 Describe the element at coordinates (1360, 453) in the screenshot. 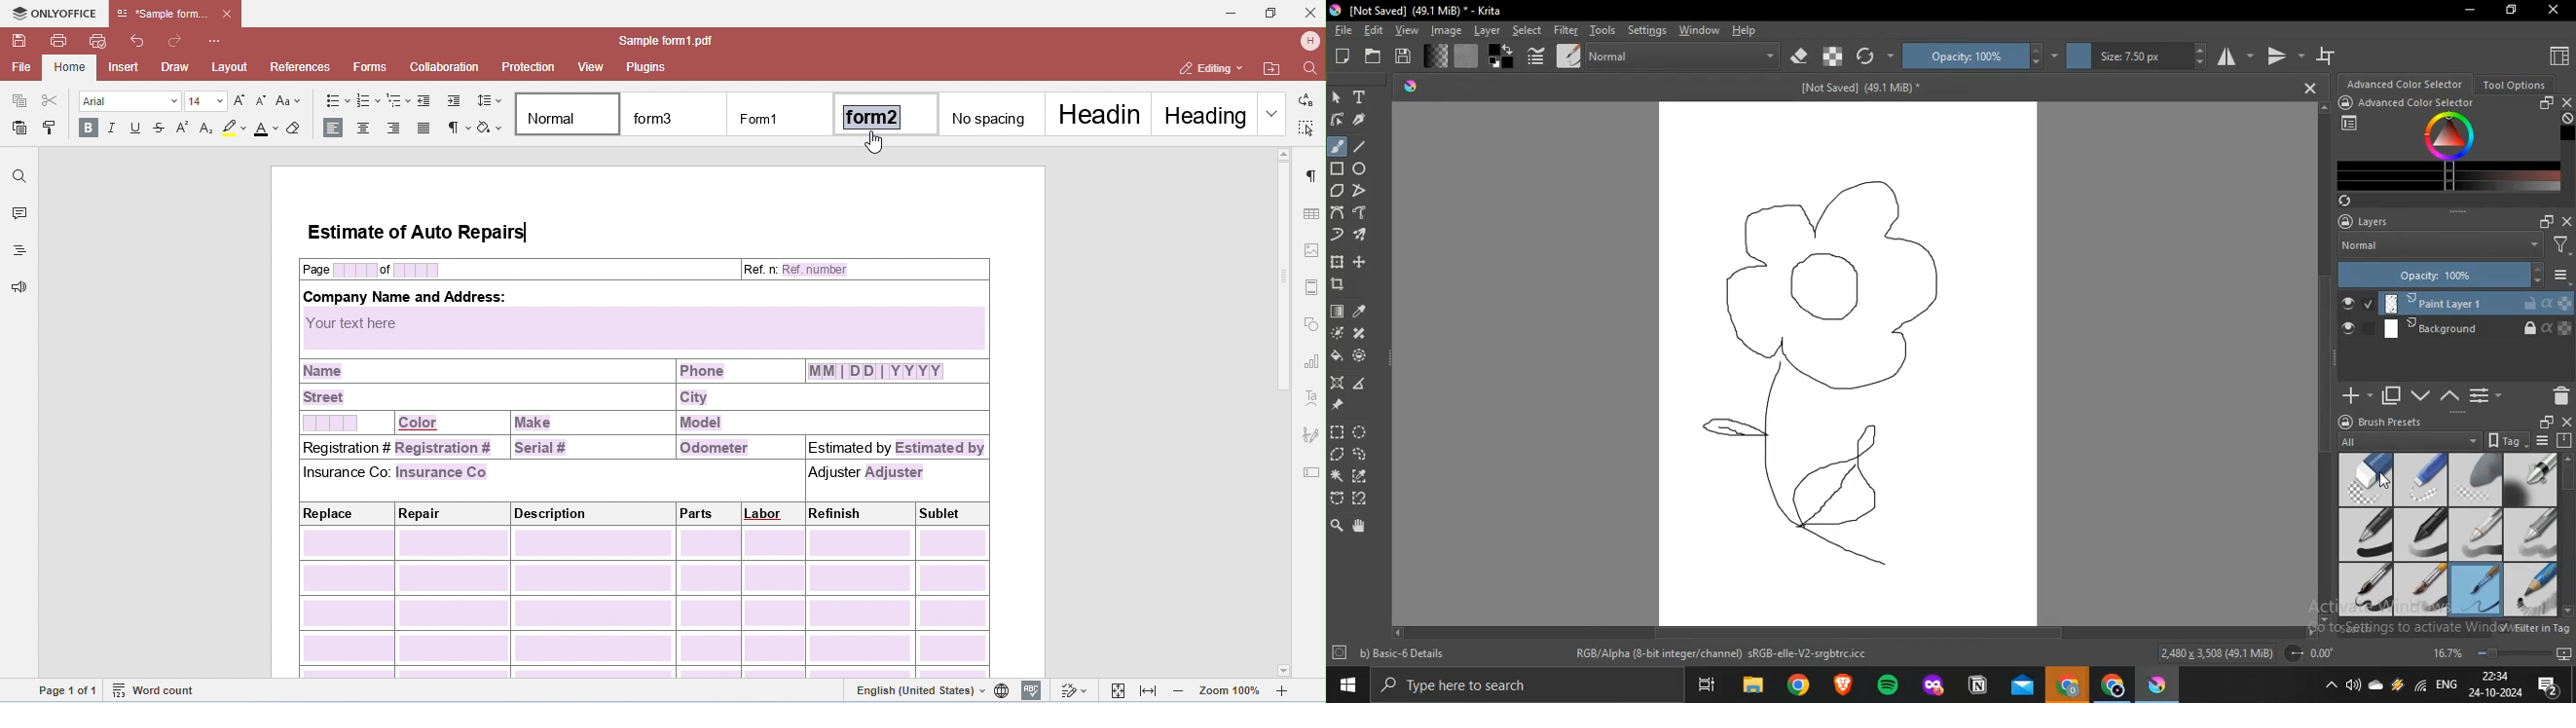

I see `freehand selection tool` at that location.